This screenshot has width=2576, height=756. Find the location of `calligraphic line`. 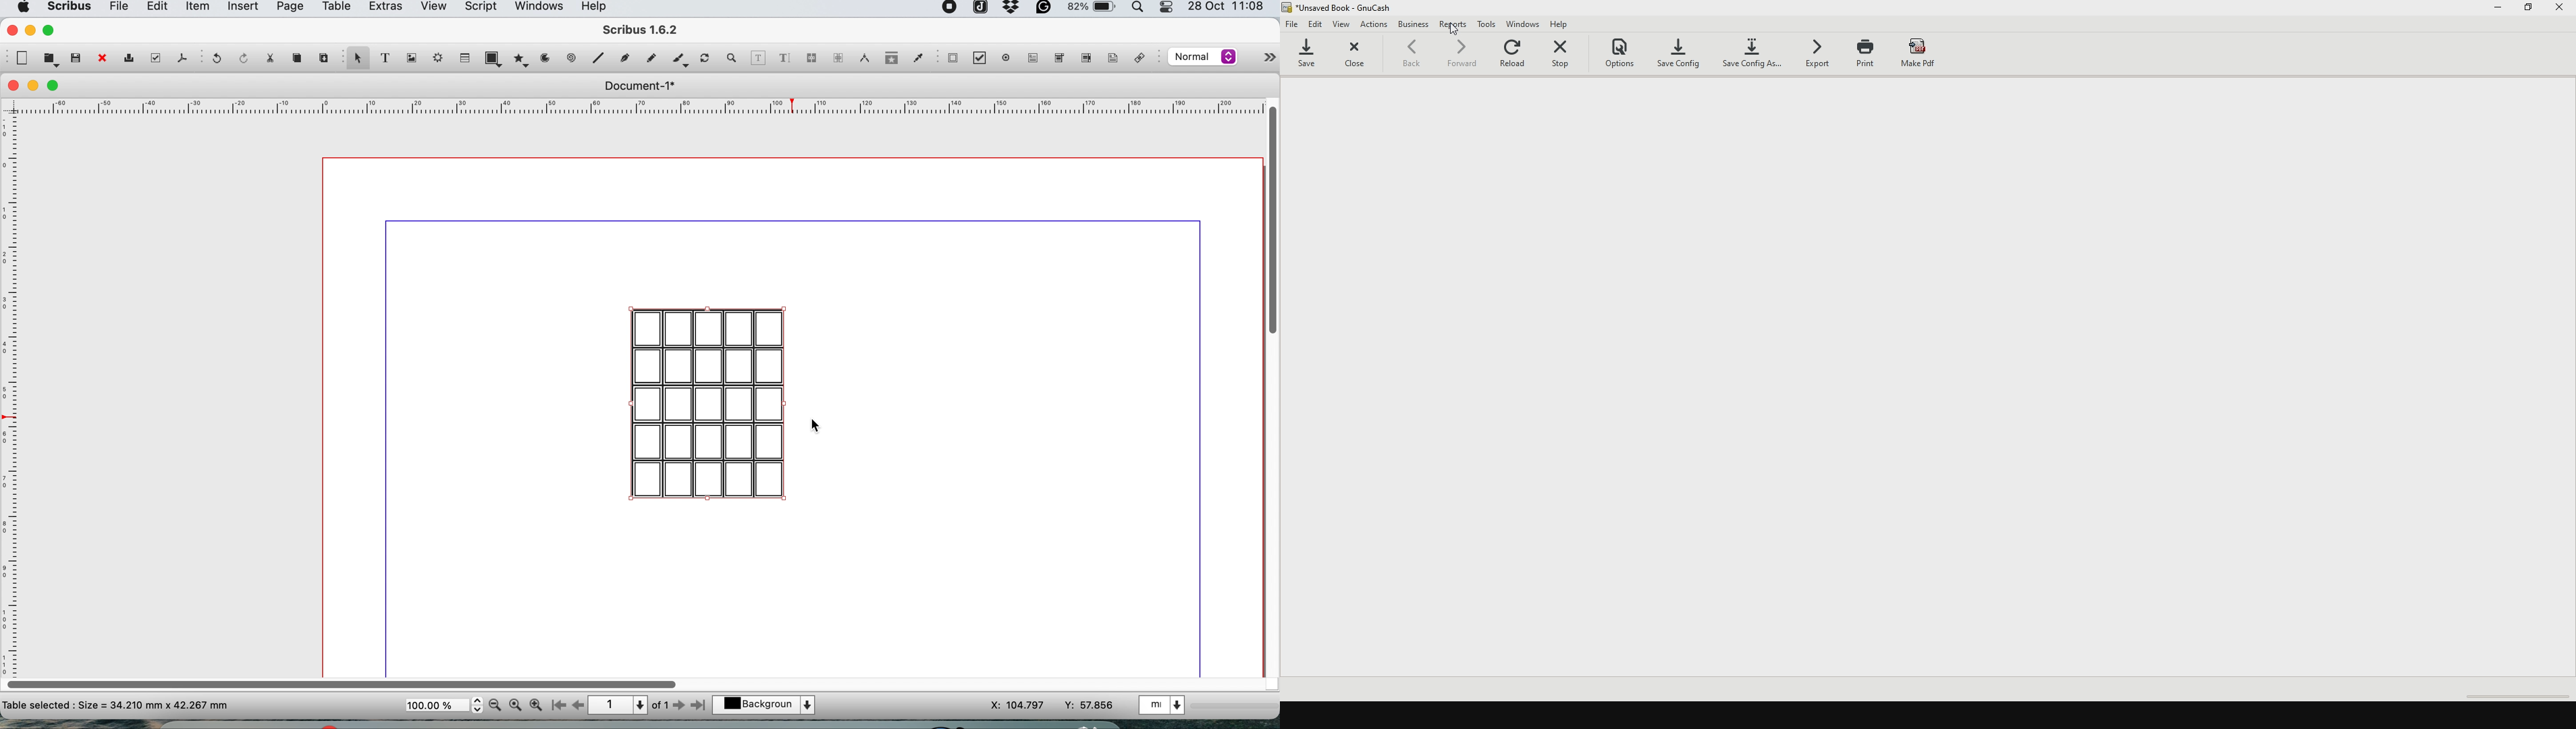

calligraphic line is located at coordinates (678, 60).